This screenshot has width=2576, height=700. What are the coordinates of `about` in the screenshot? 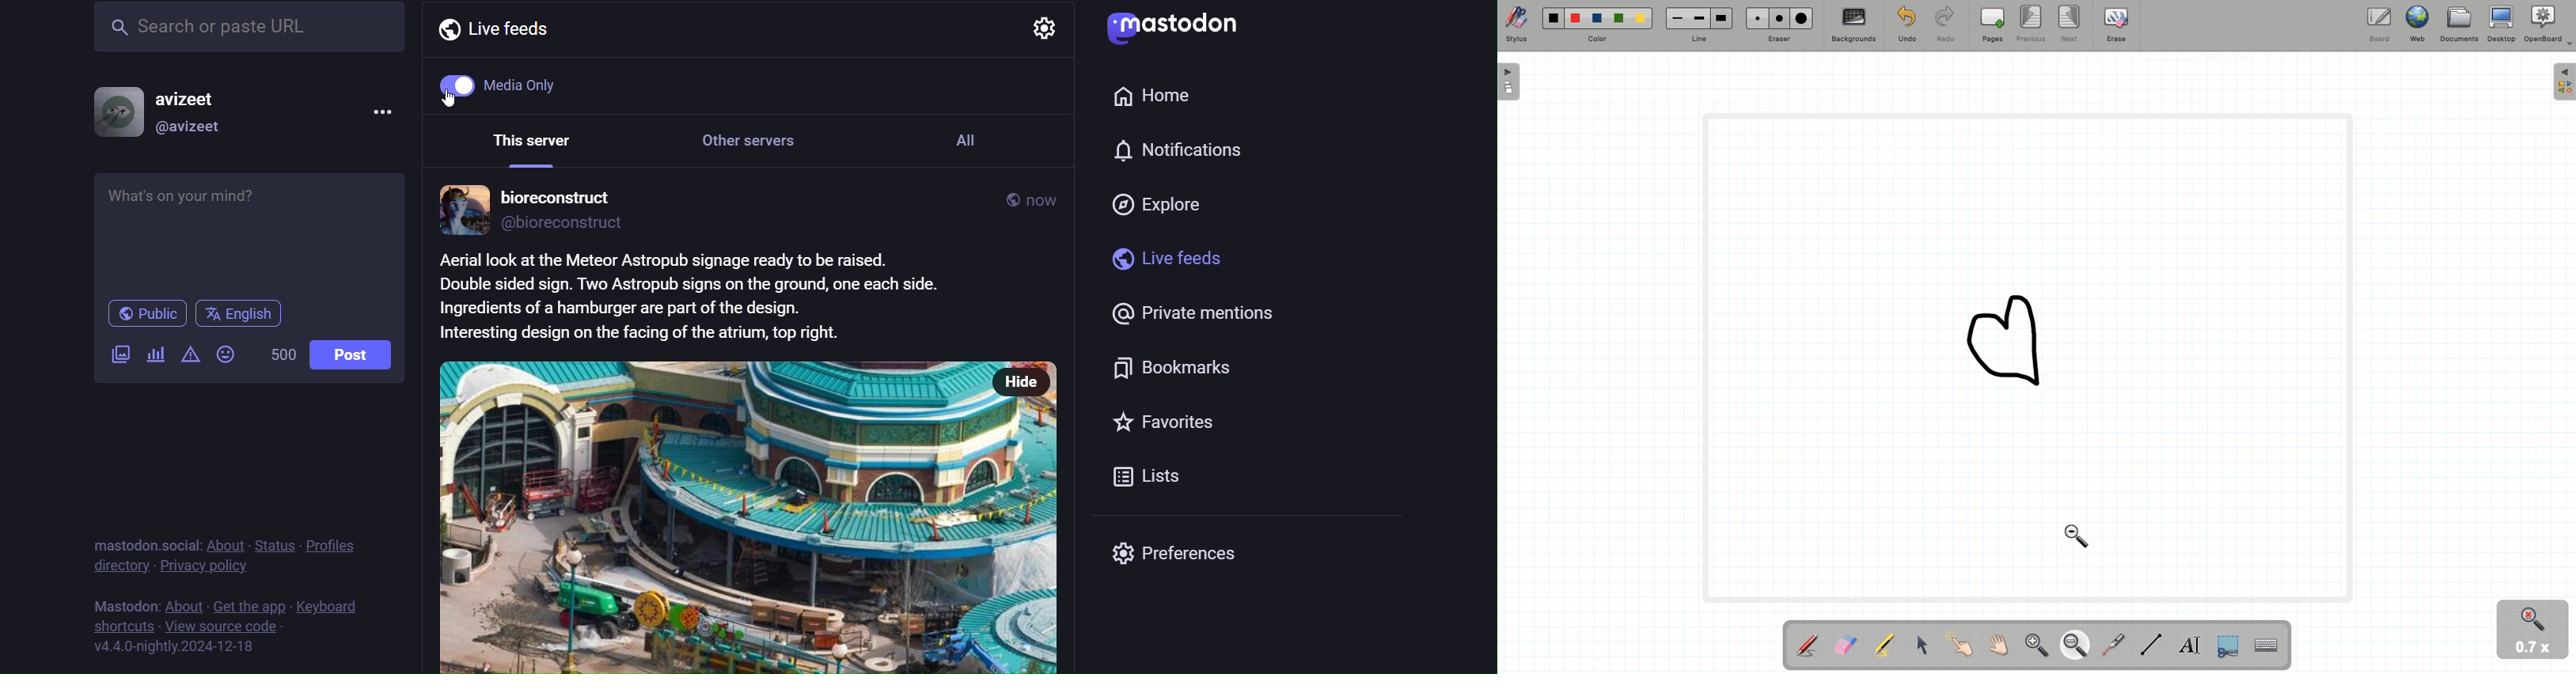 It's located at (221, 538).